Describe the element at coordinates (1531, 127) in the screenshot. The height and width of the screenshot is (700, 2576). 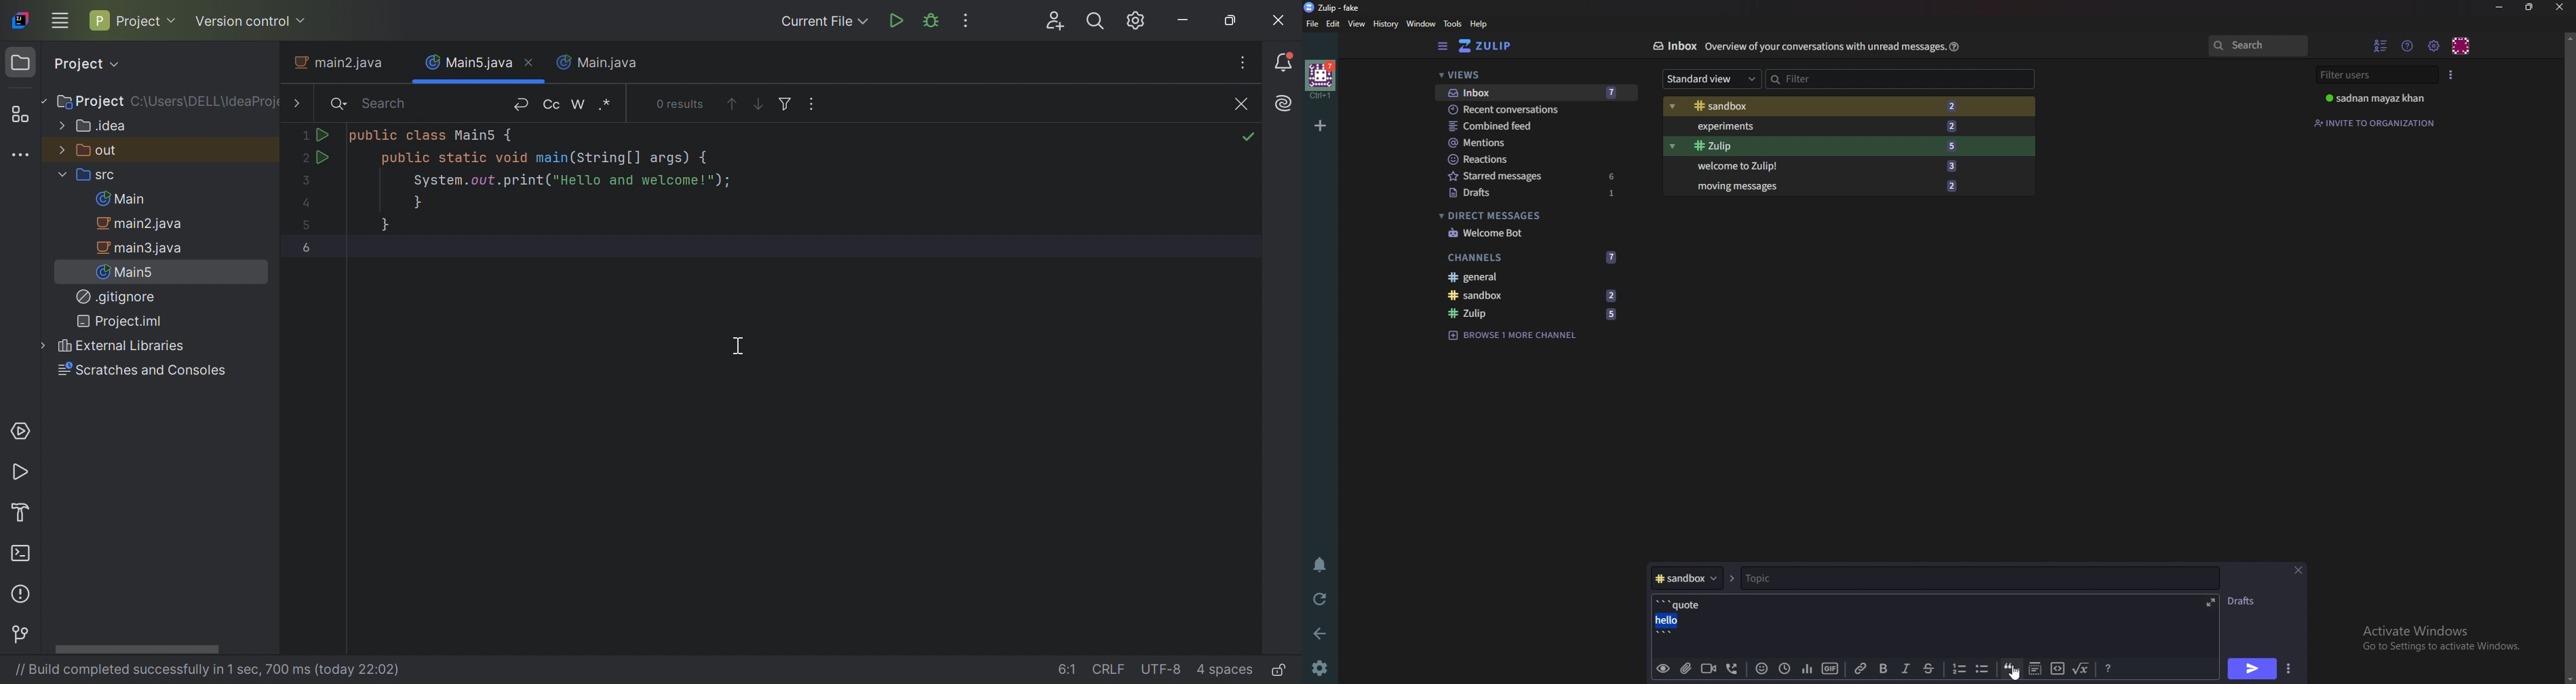
I see `Combined feed` at that location.